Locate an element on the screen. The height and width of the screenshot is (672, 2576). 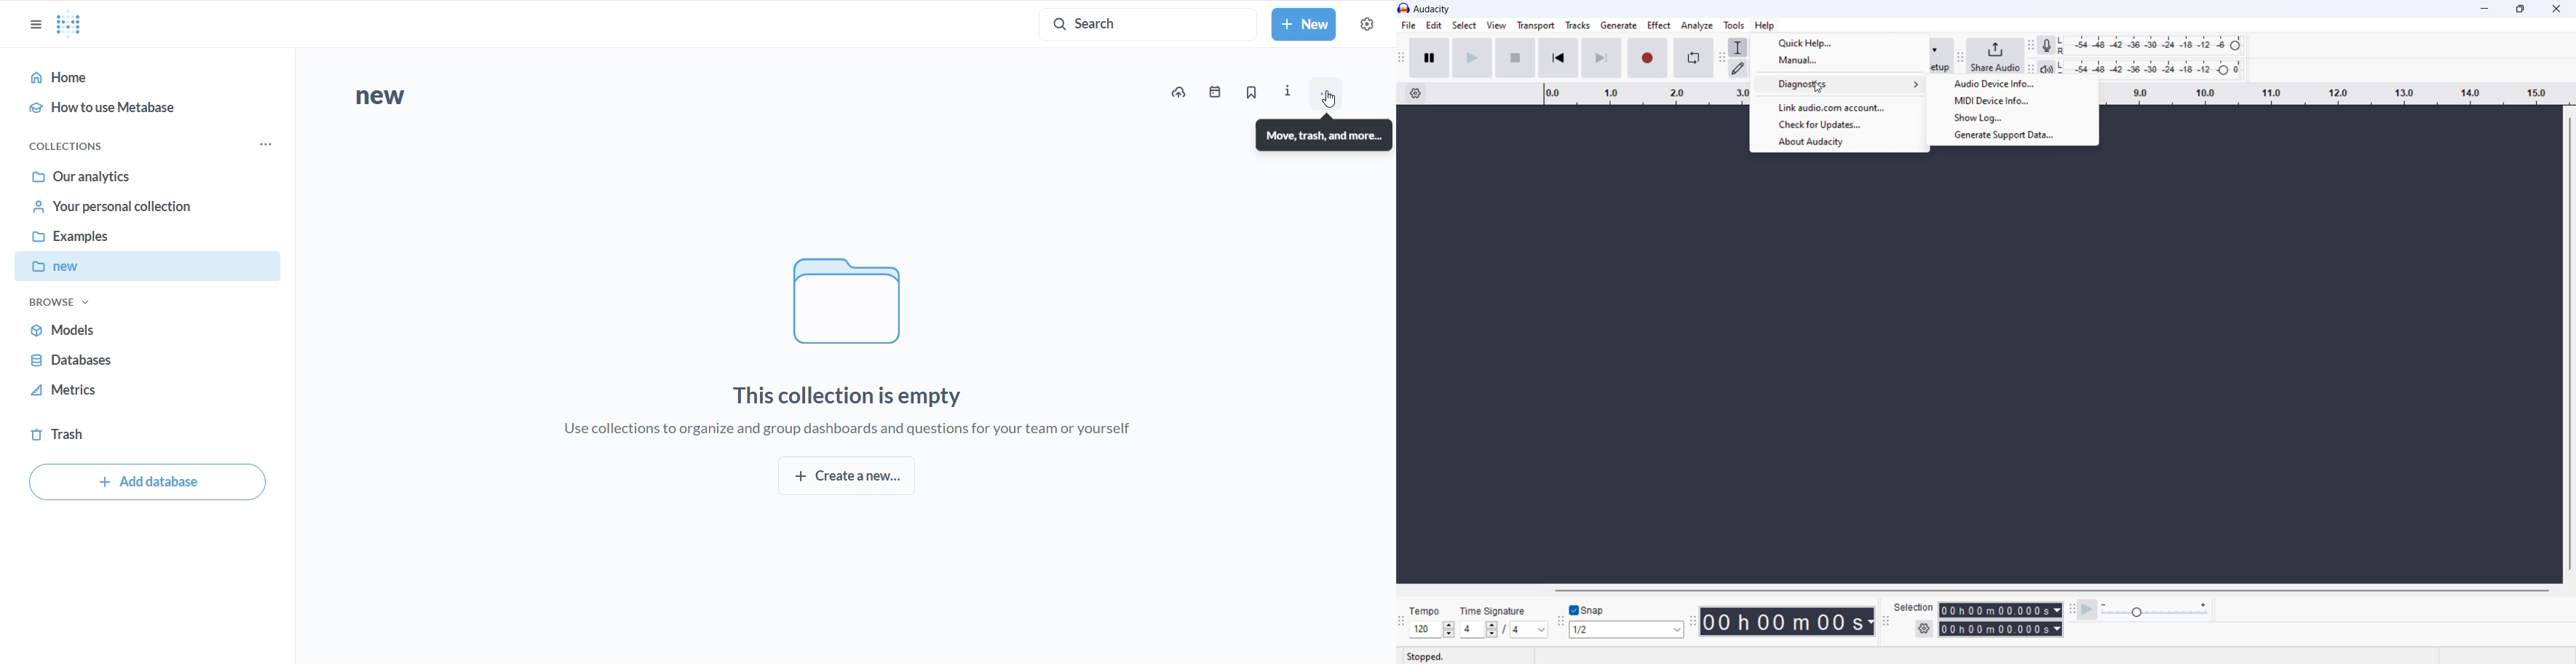
show log is located at coordinates (2012, 117).